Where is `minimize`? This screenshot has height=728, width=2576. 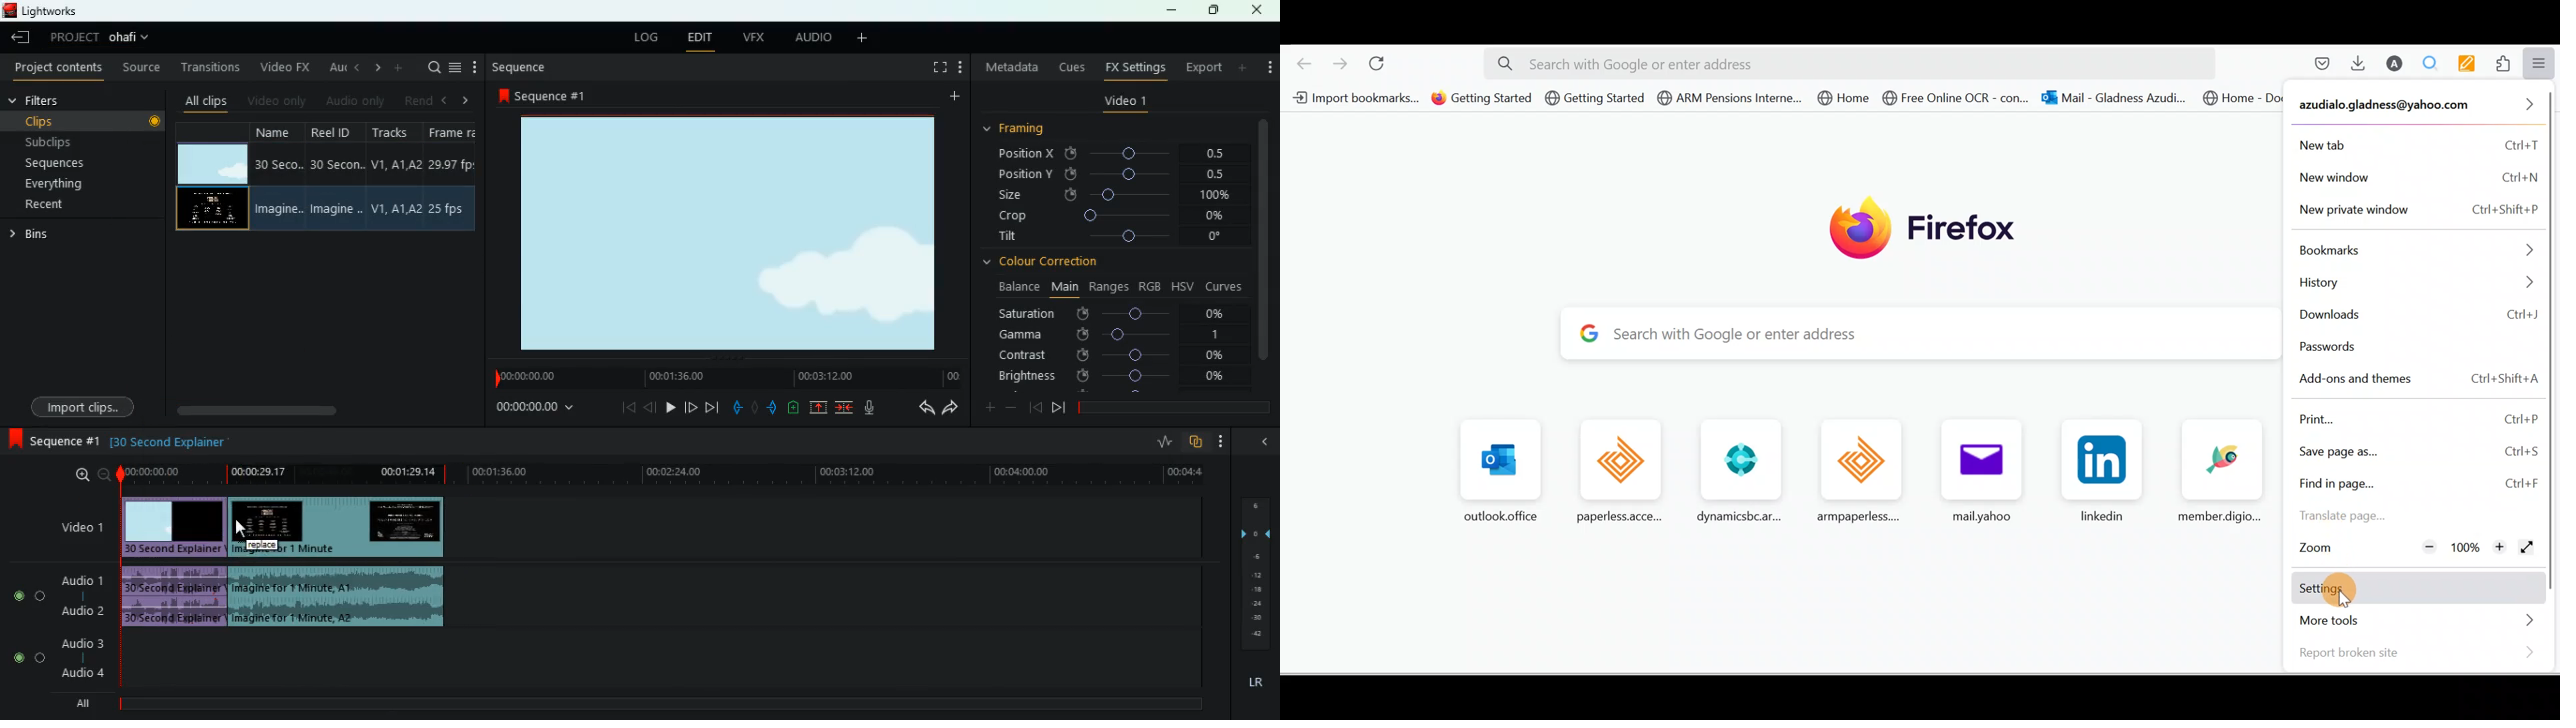 minimize is located at coordinates (1171, 12).